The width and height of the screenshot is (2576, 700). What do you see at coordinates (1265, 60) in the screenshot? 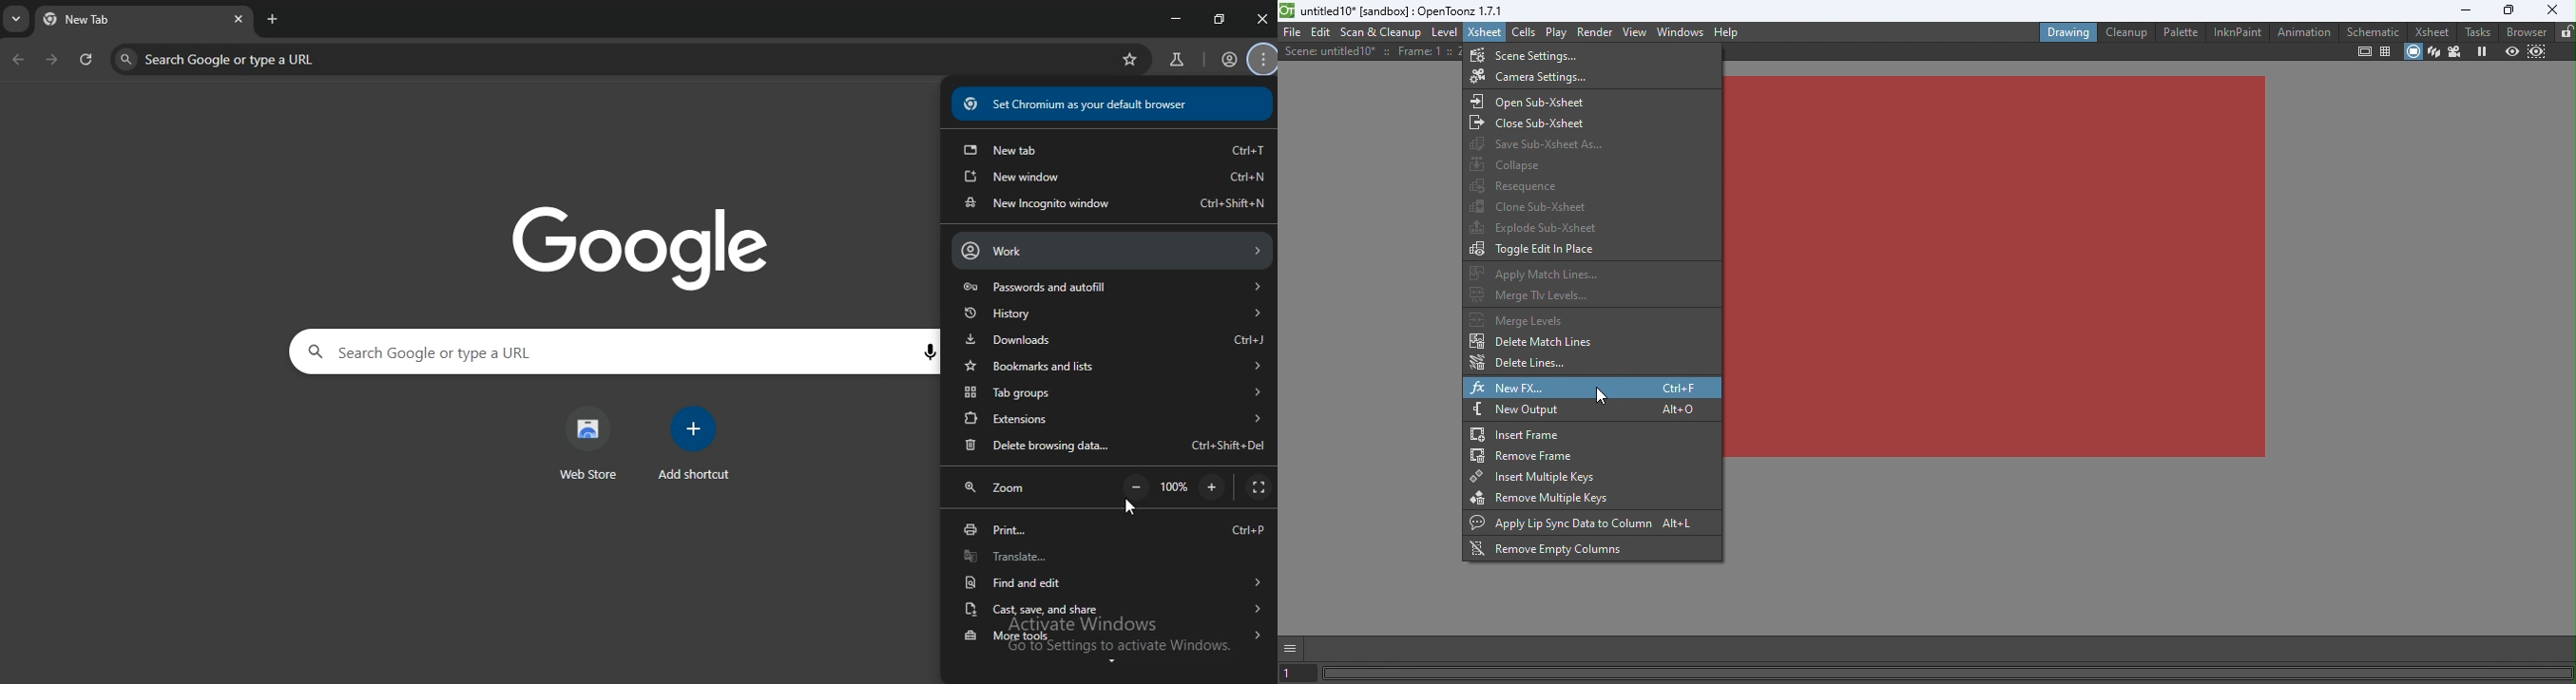
I see `customize and control chromium` at bounding box center [1265, 60].